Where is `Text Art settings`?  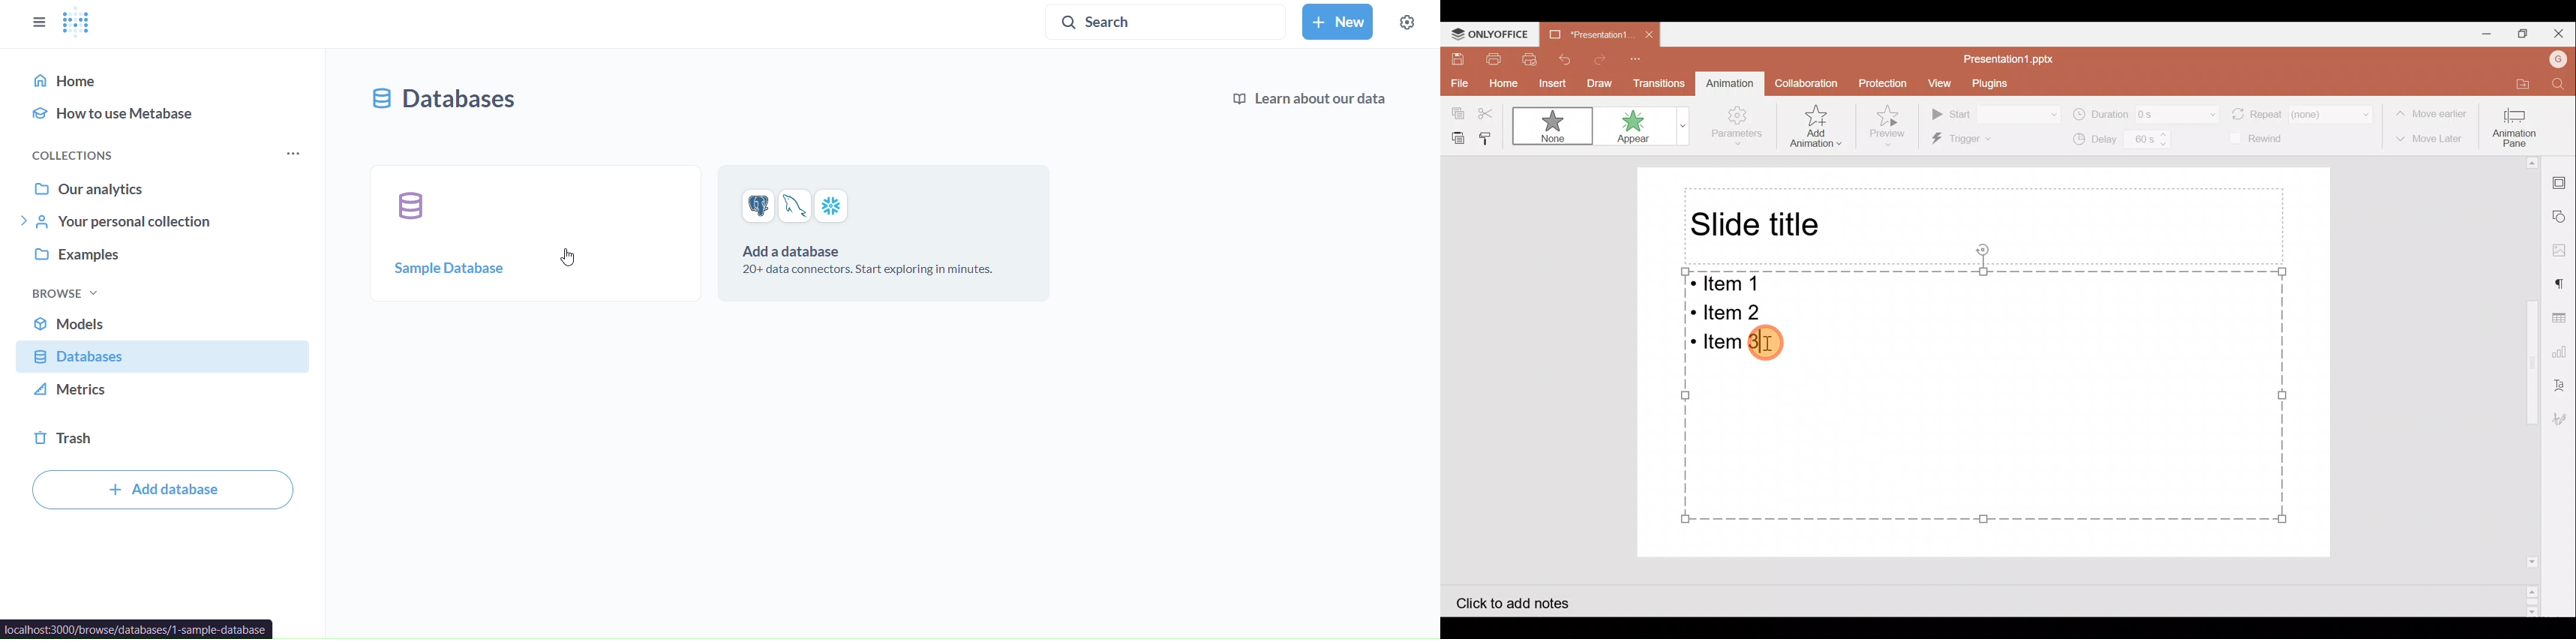
Text Art settings is located at coordinates (2565, 382).